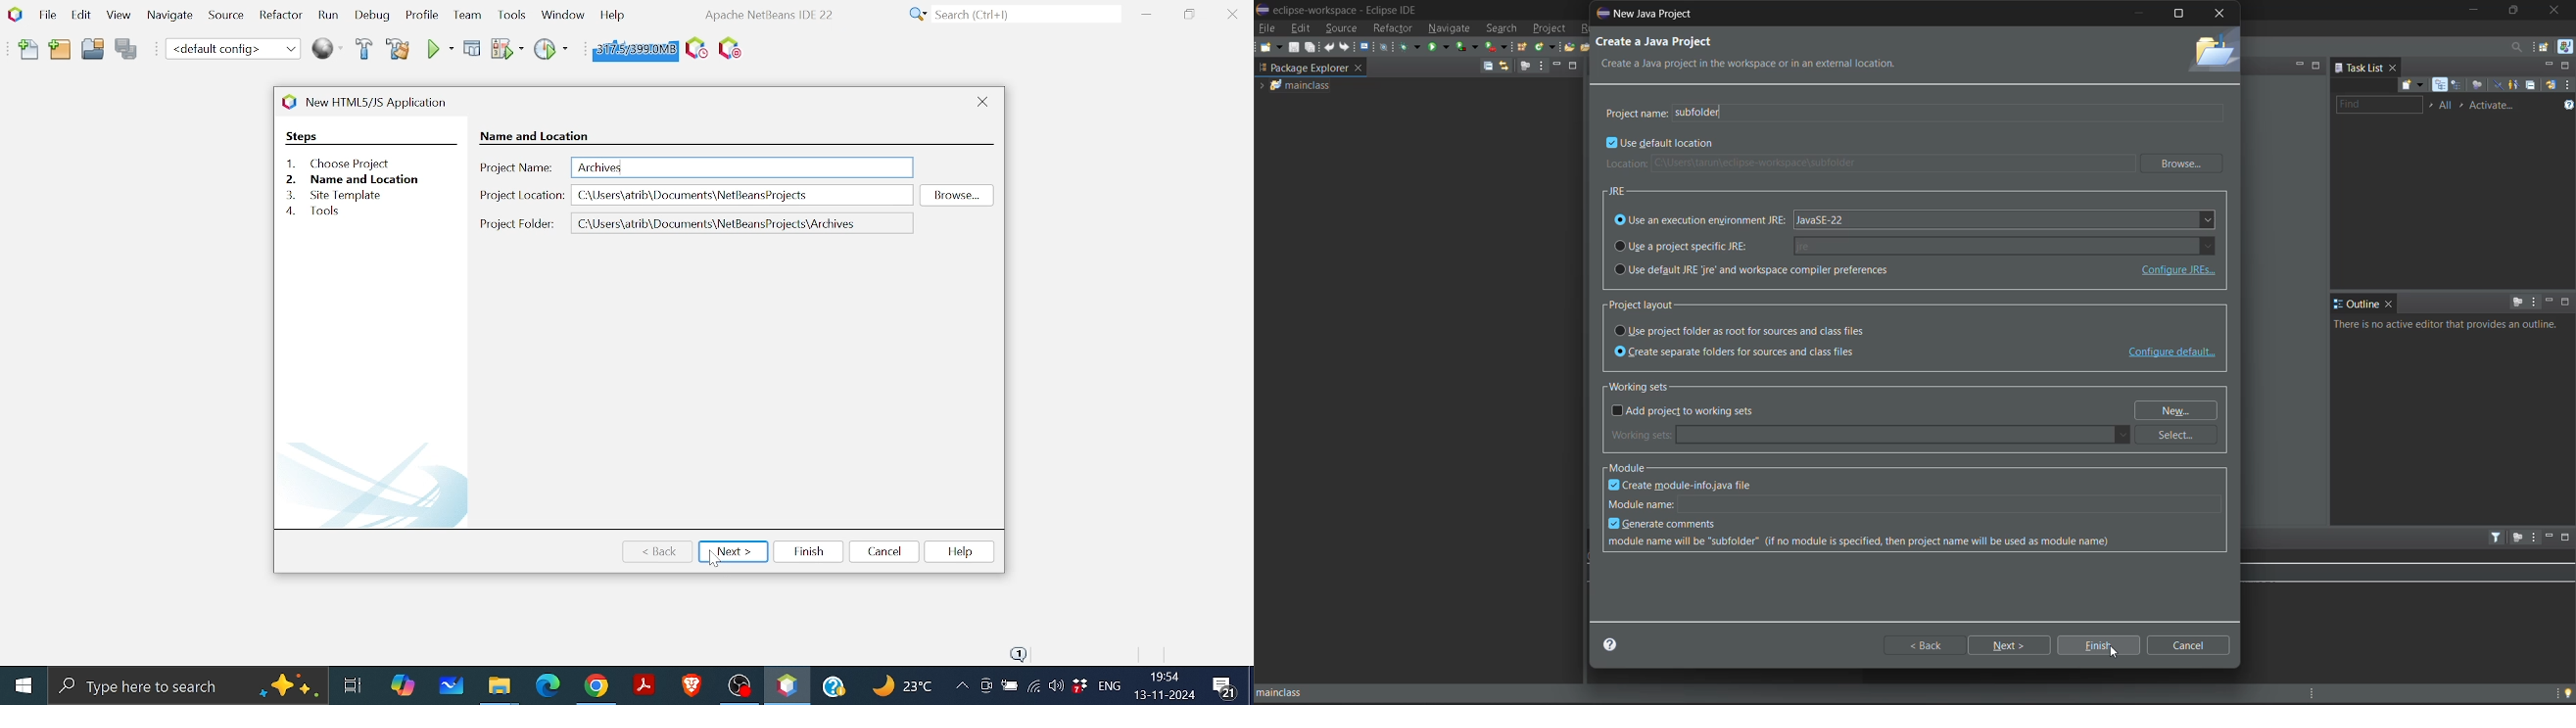 The image size is (2576, 728). I want to click on access commands and other items, so click(2513, 45).